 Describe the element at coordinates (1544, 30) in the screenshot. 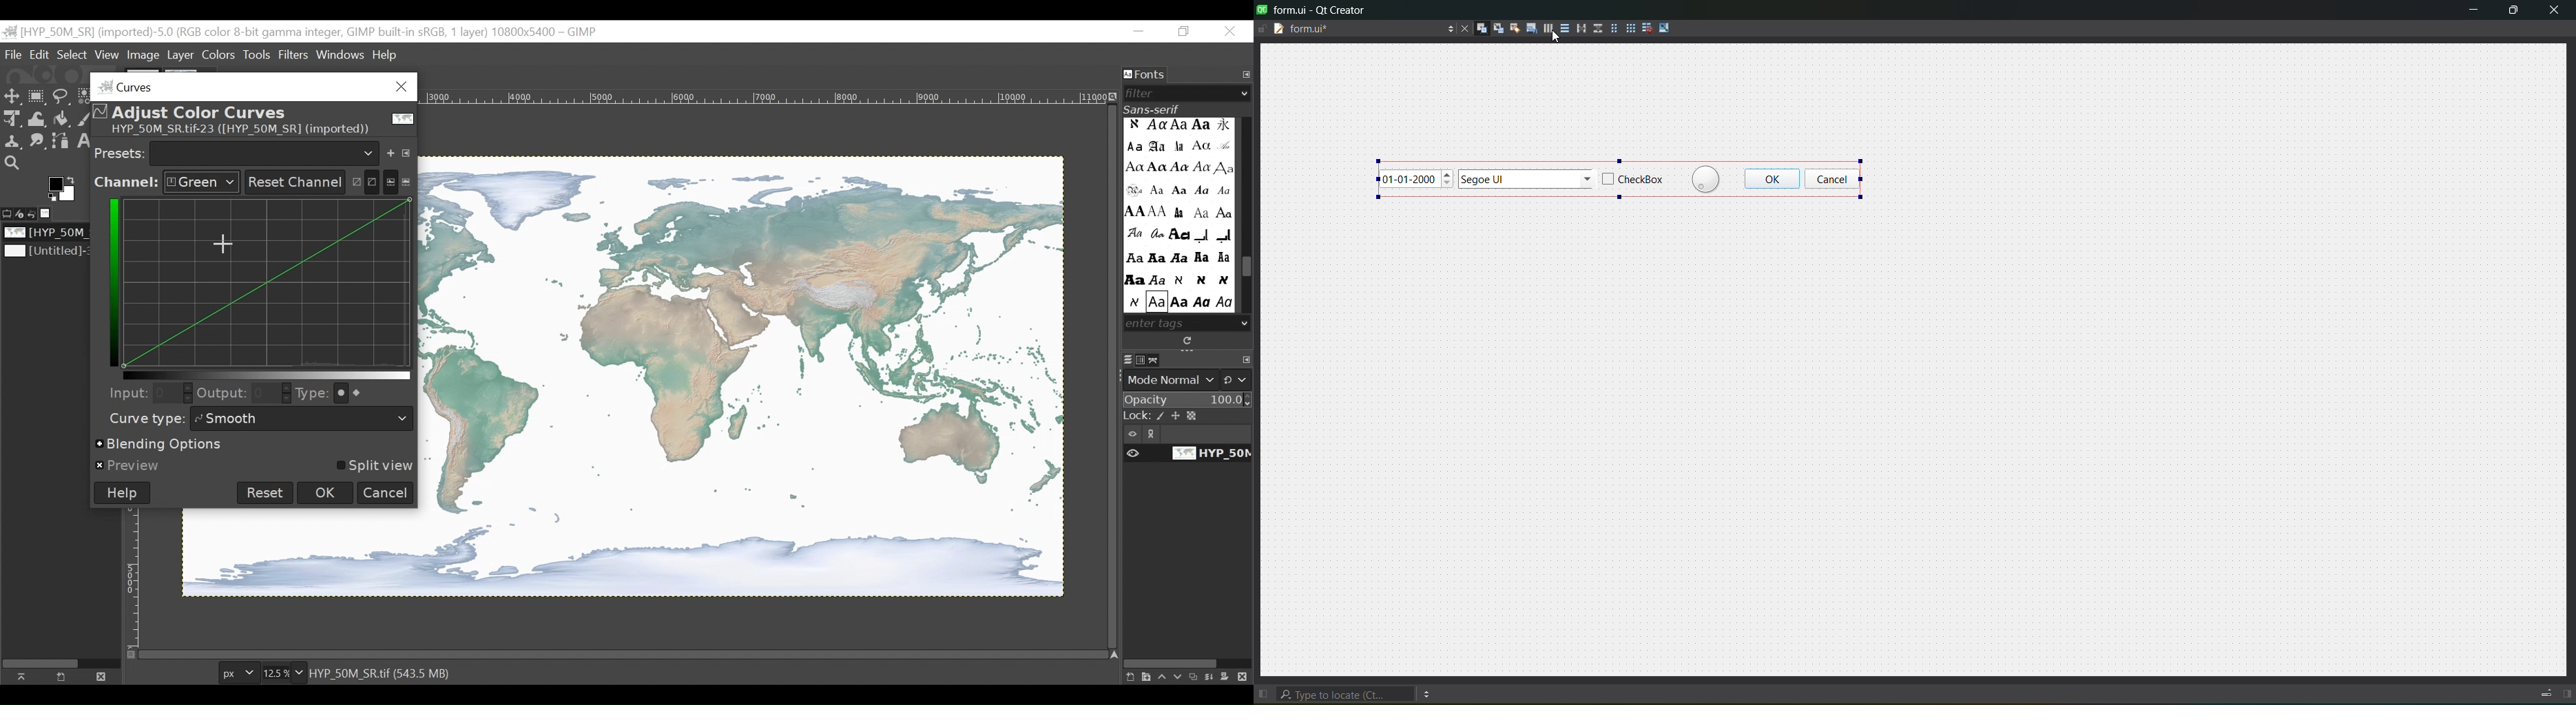

I see `horizontal` at that location.